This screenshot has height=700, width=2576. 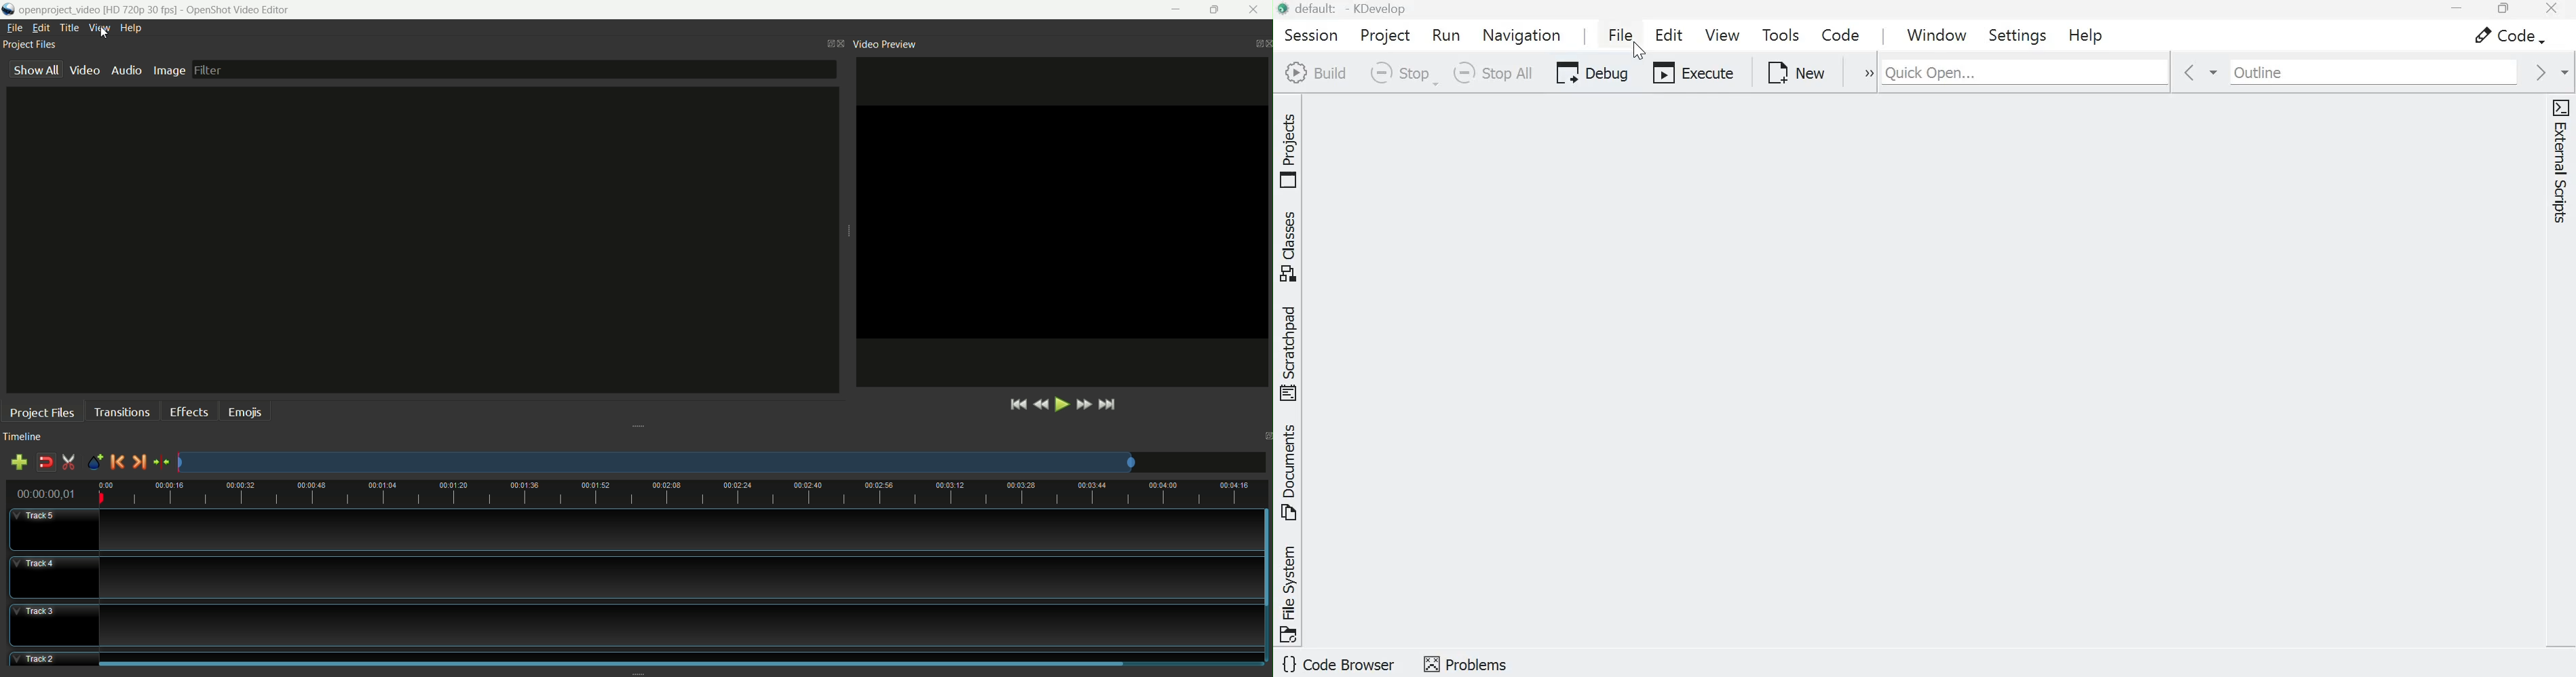 I want to click on fast forward, so click(x=1086, y=403).